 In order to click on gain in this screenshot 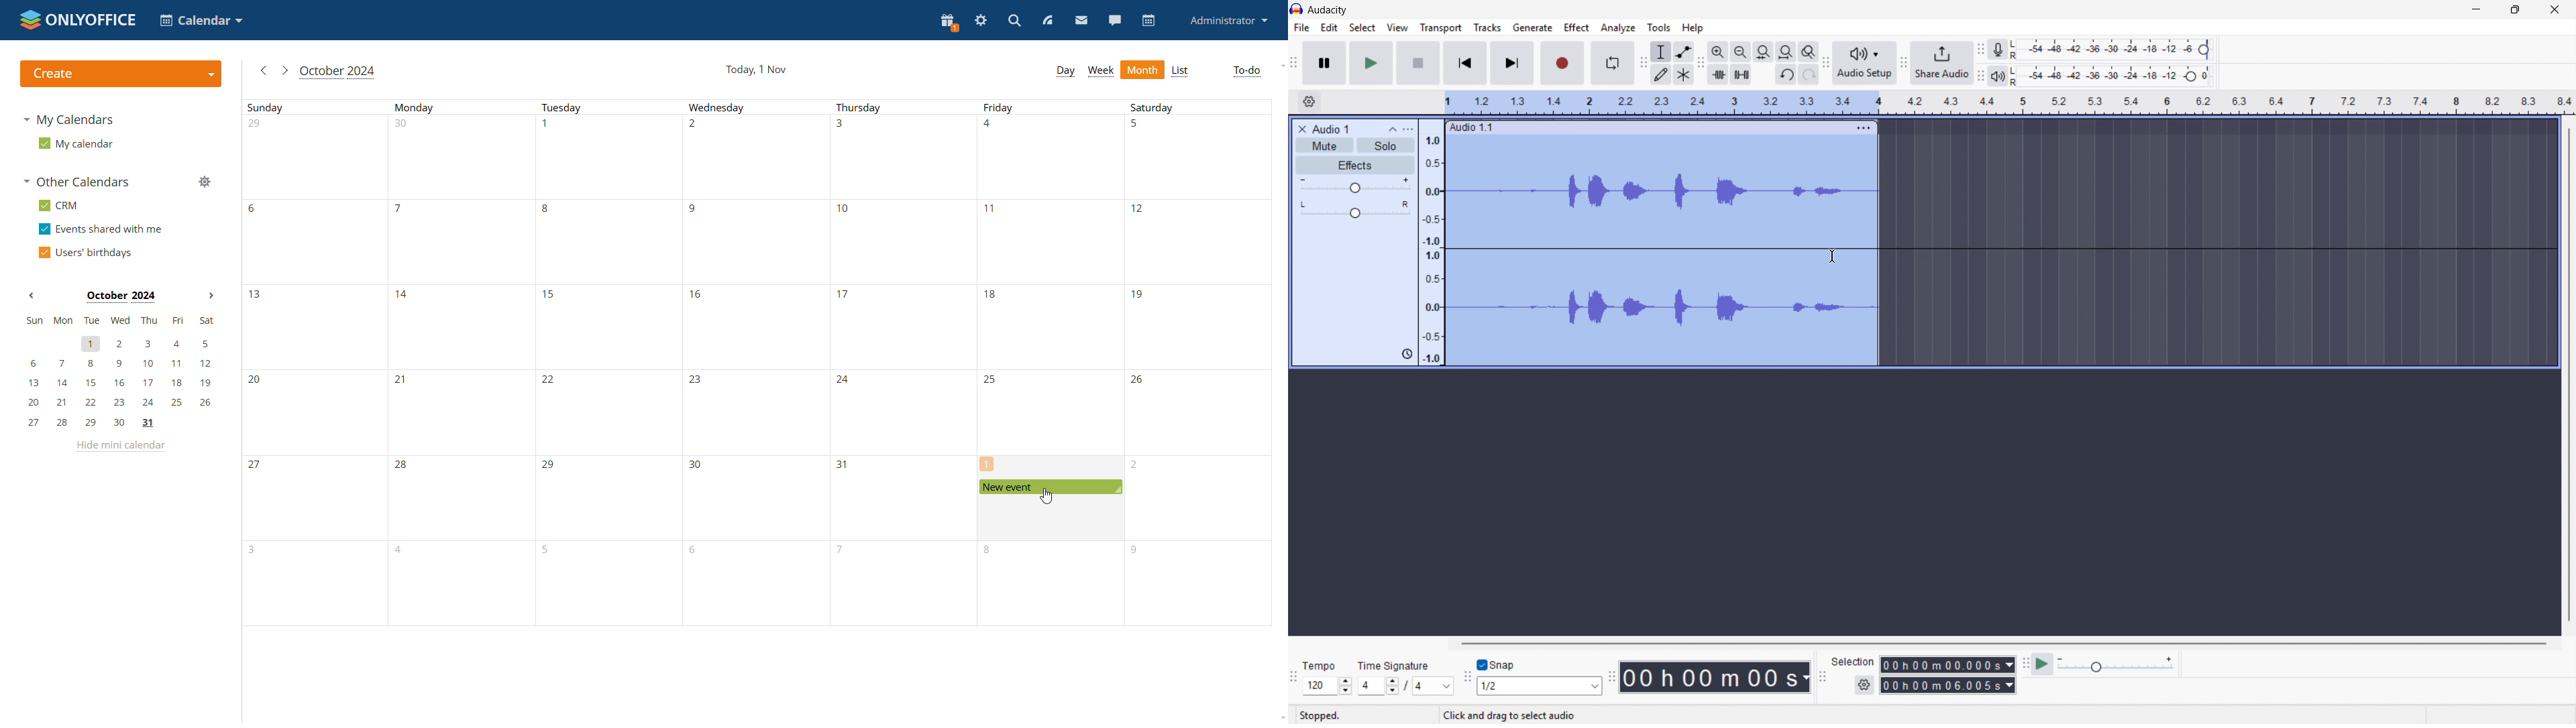, I will do `click(1356, 188)`.